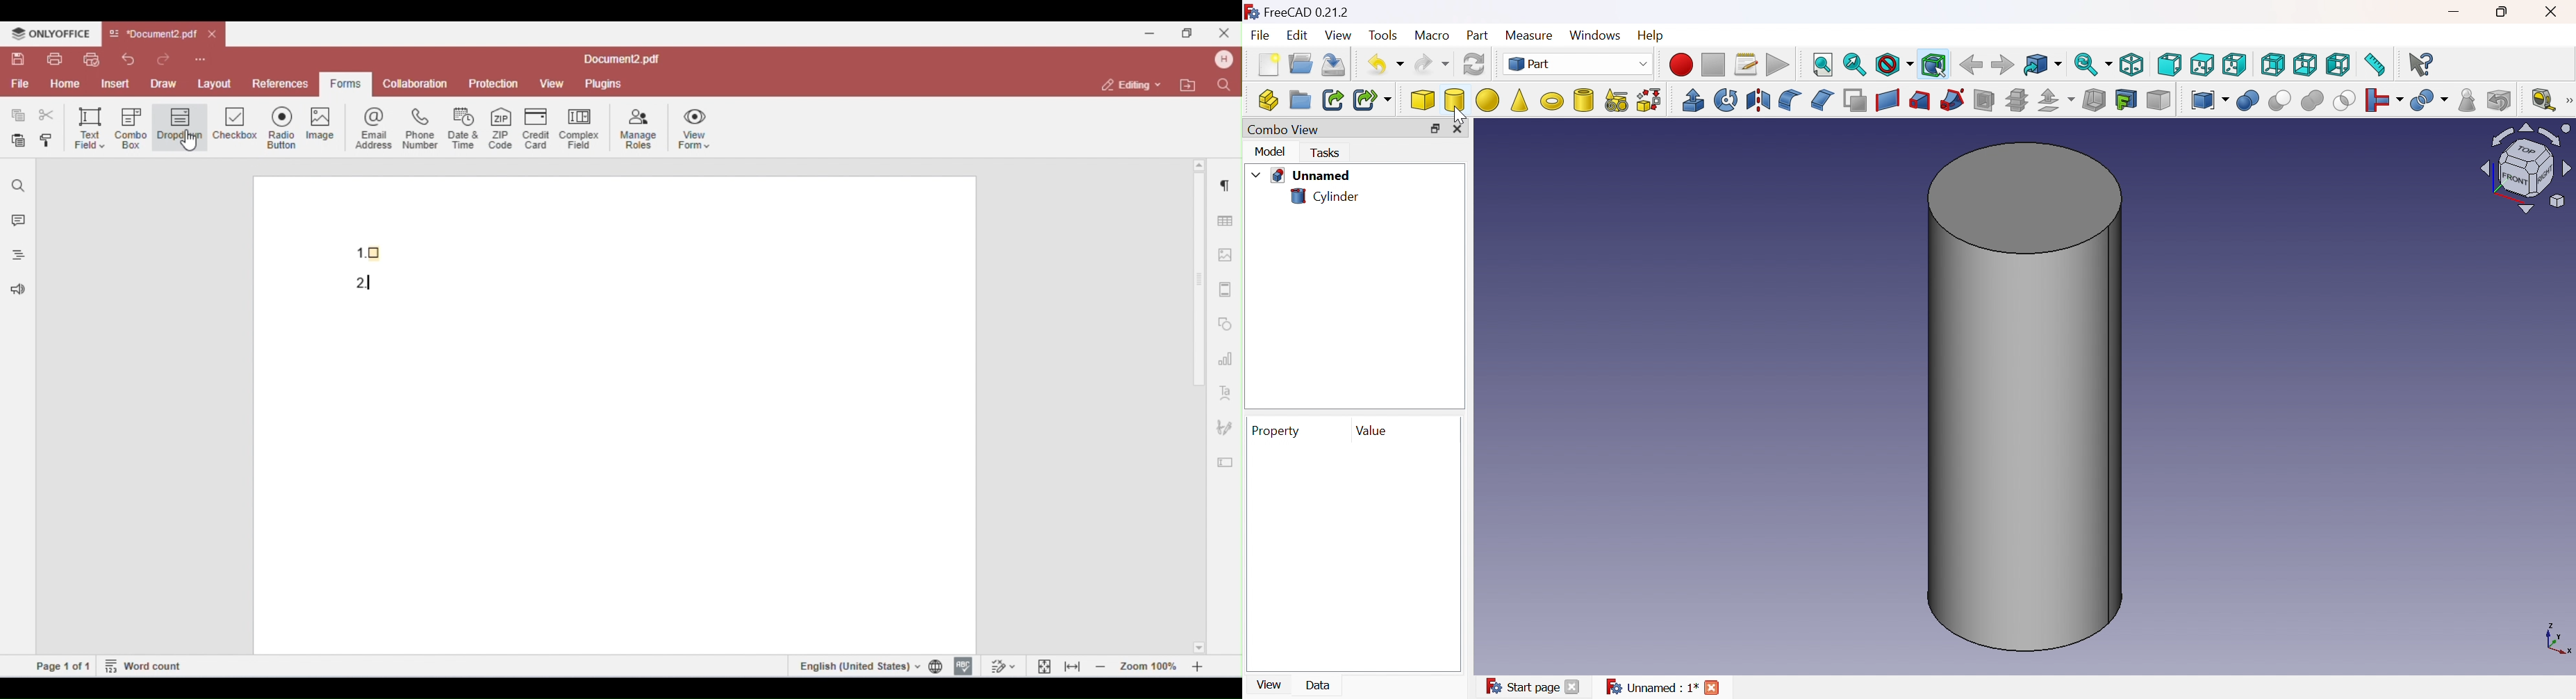 The image size is (2576, 700). What do you see at coordinates (1478, 37) in the screenshot?
I see `Part` at bounding box center [1478, 37].